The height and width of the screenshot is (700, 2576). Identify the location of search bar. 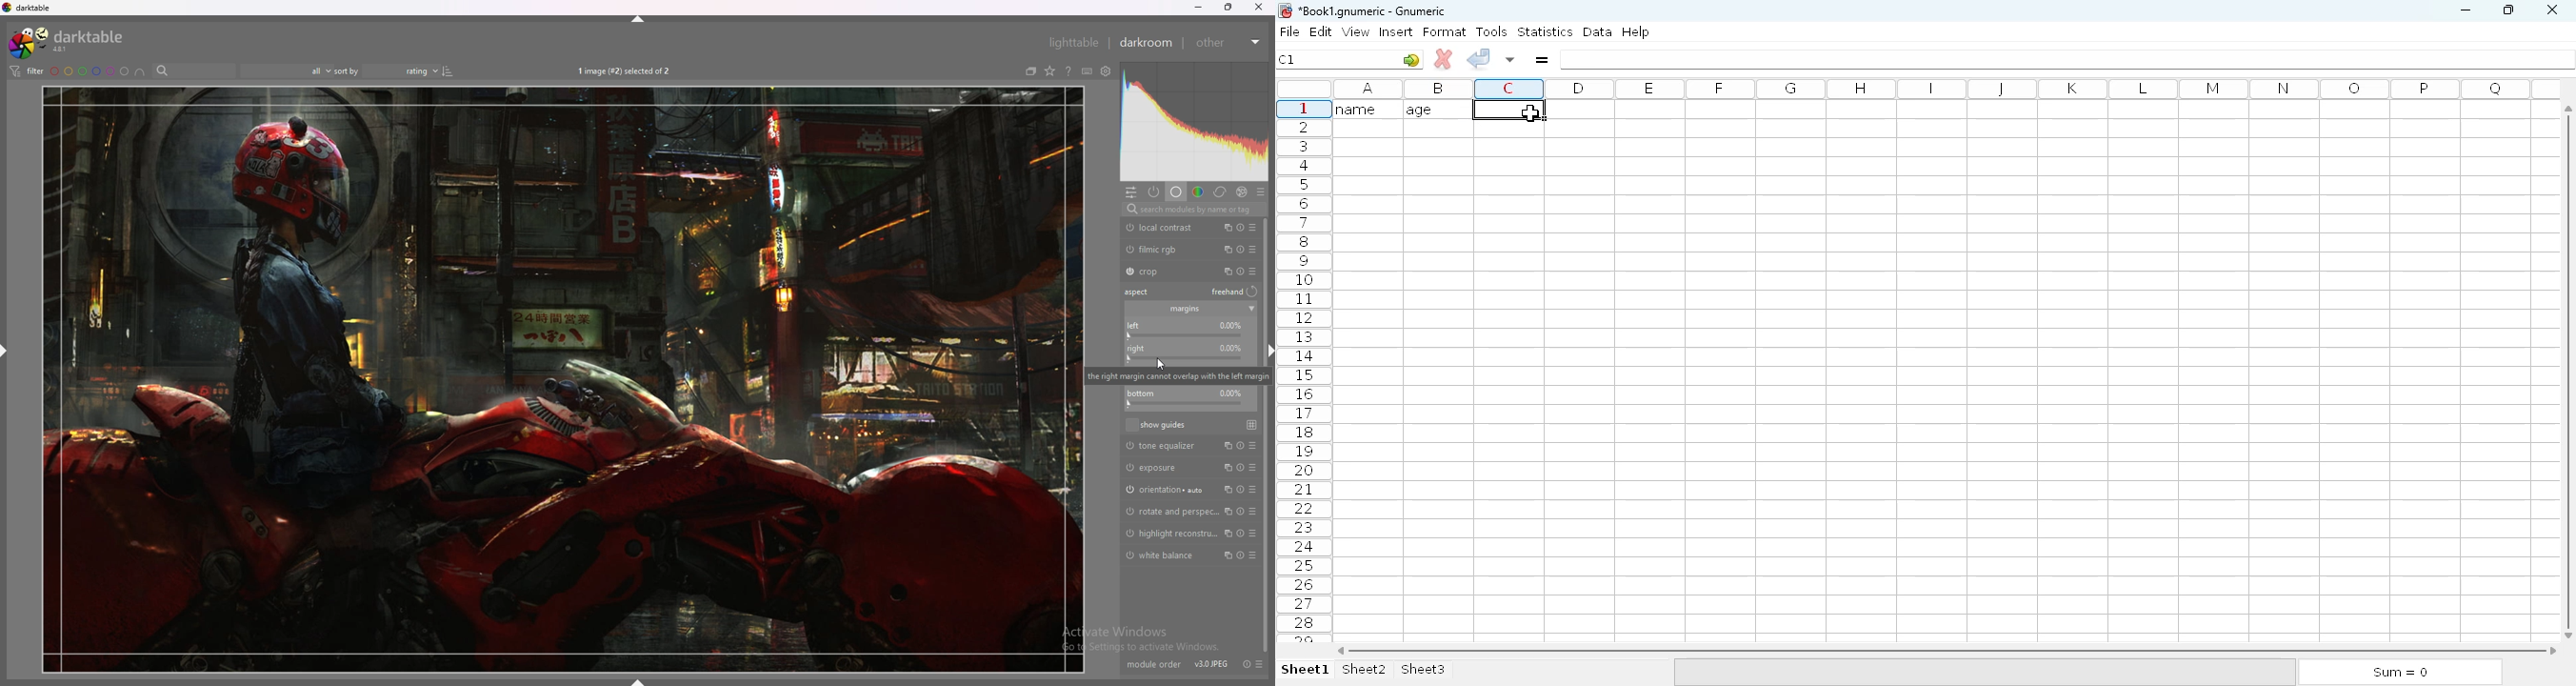
(193, 70).